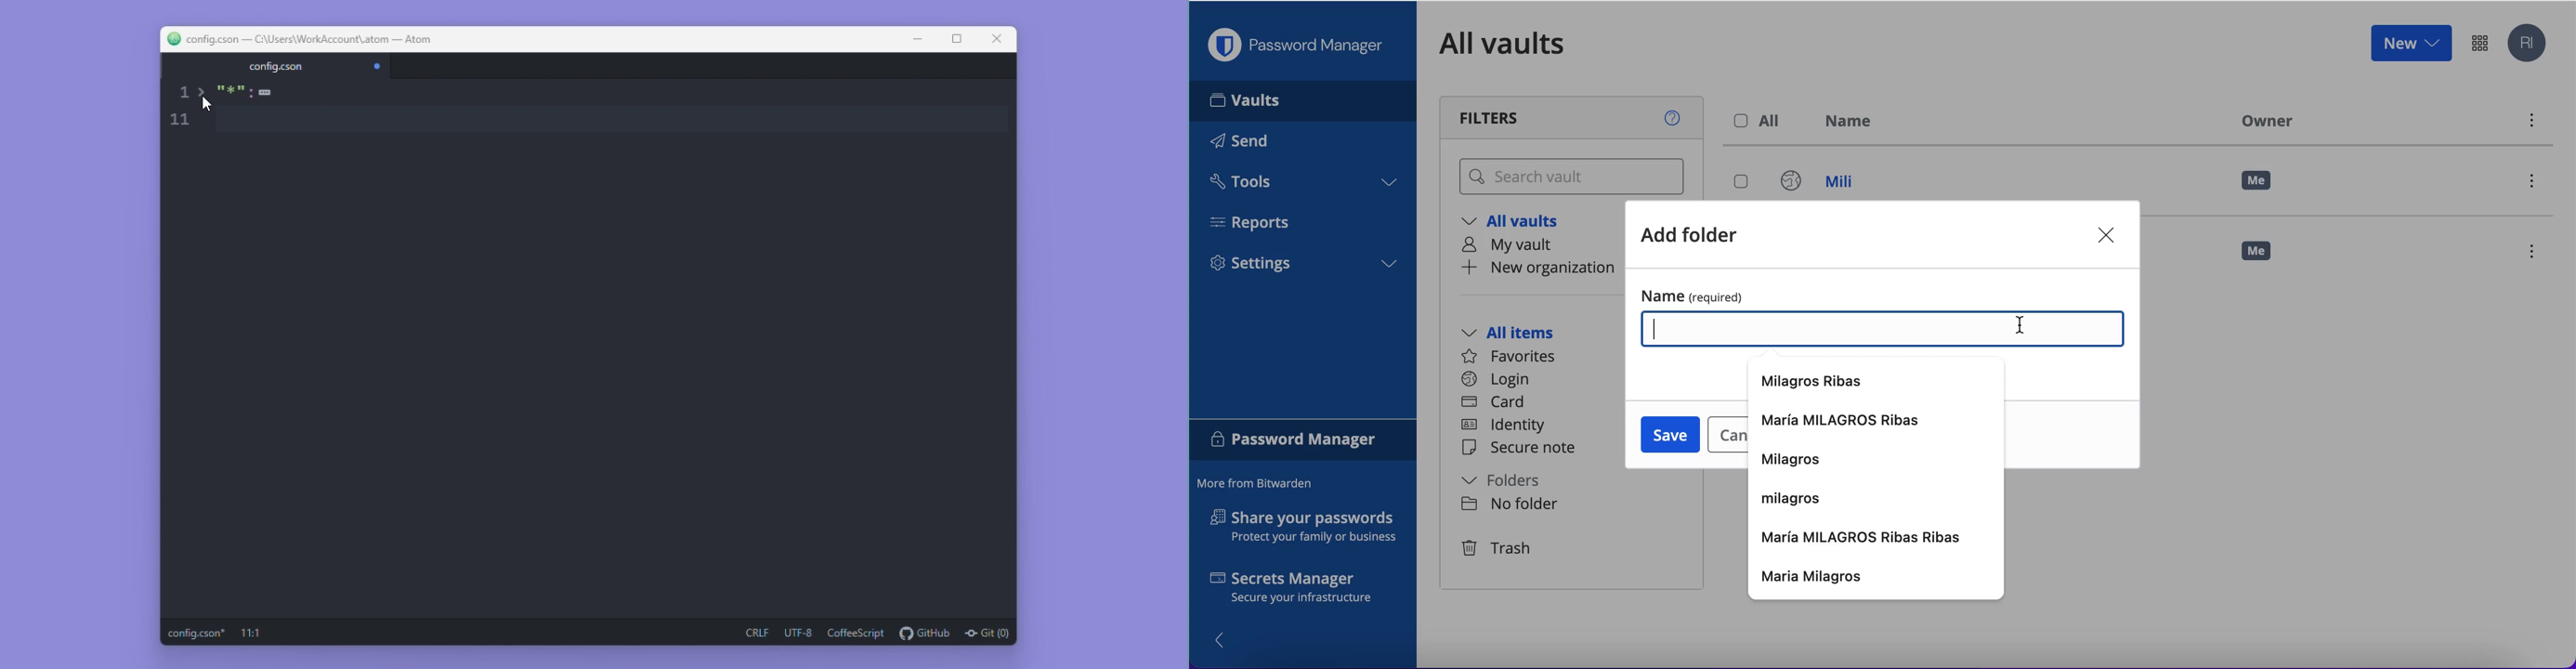 This screenshot has width=2576, height=672. What do you see at coordinates (1303, 441) in the screenshot?
I see `password manager` at bounding box center [1303, 441].